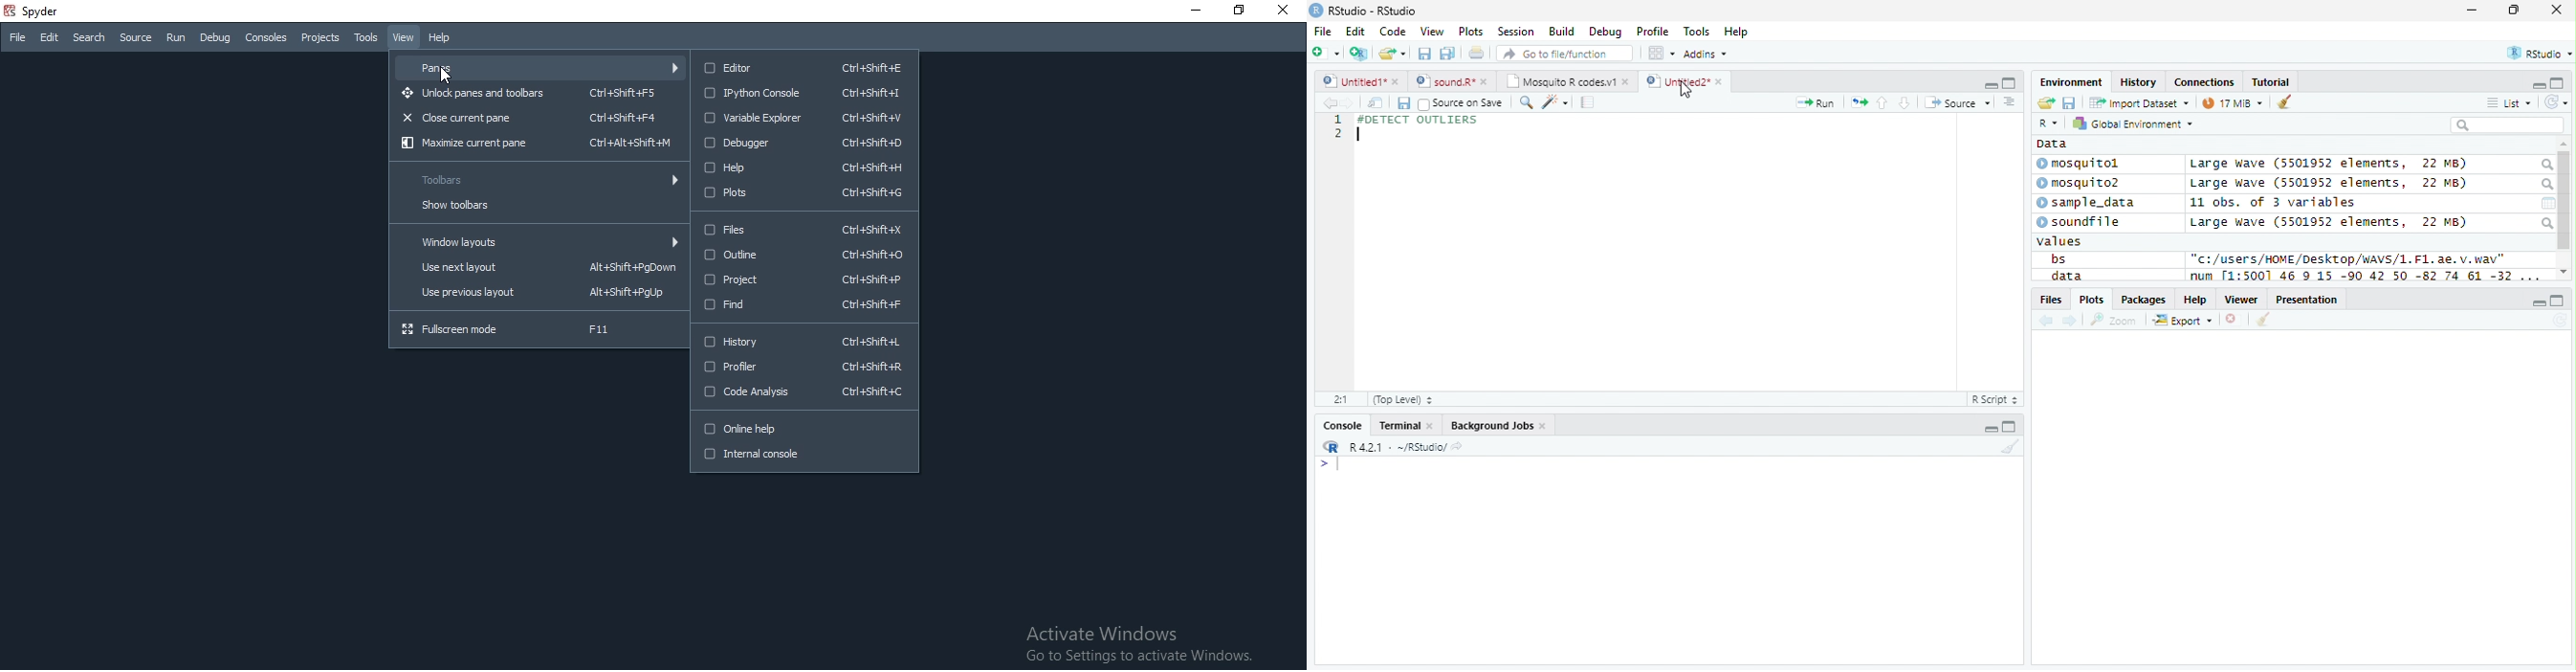  Describe the element at coordinates (2274, 202) in the screenshot. I see `11 obs. of 3 variables` at that location.